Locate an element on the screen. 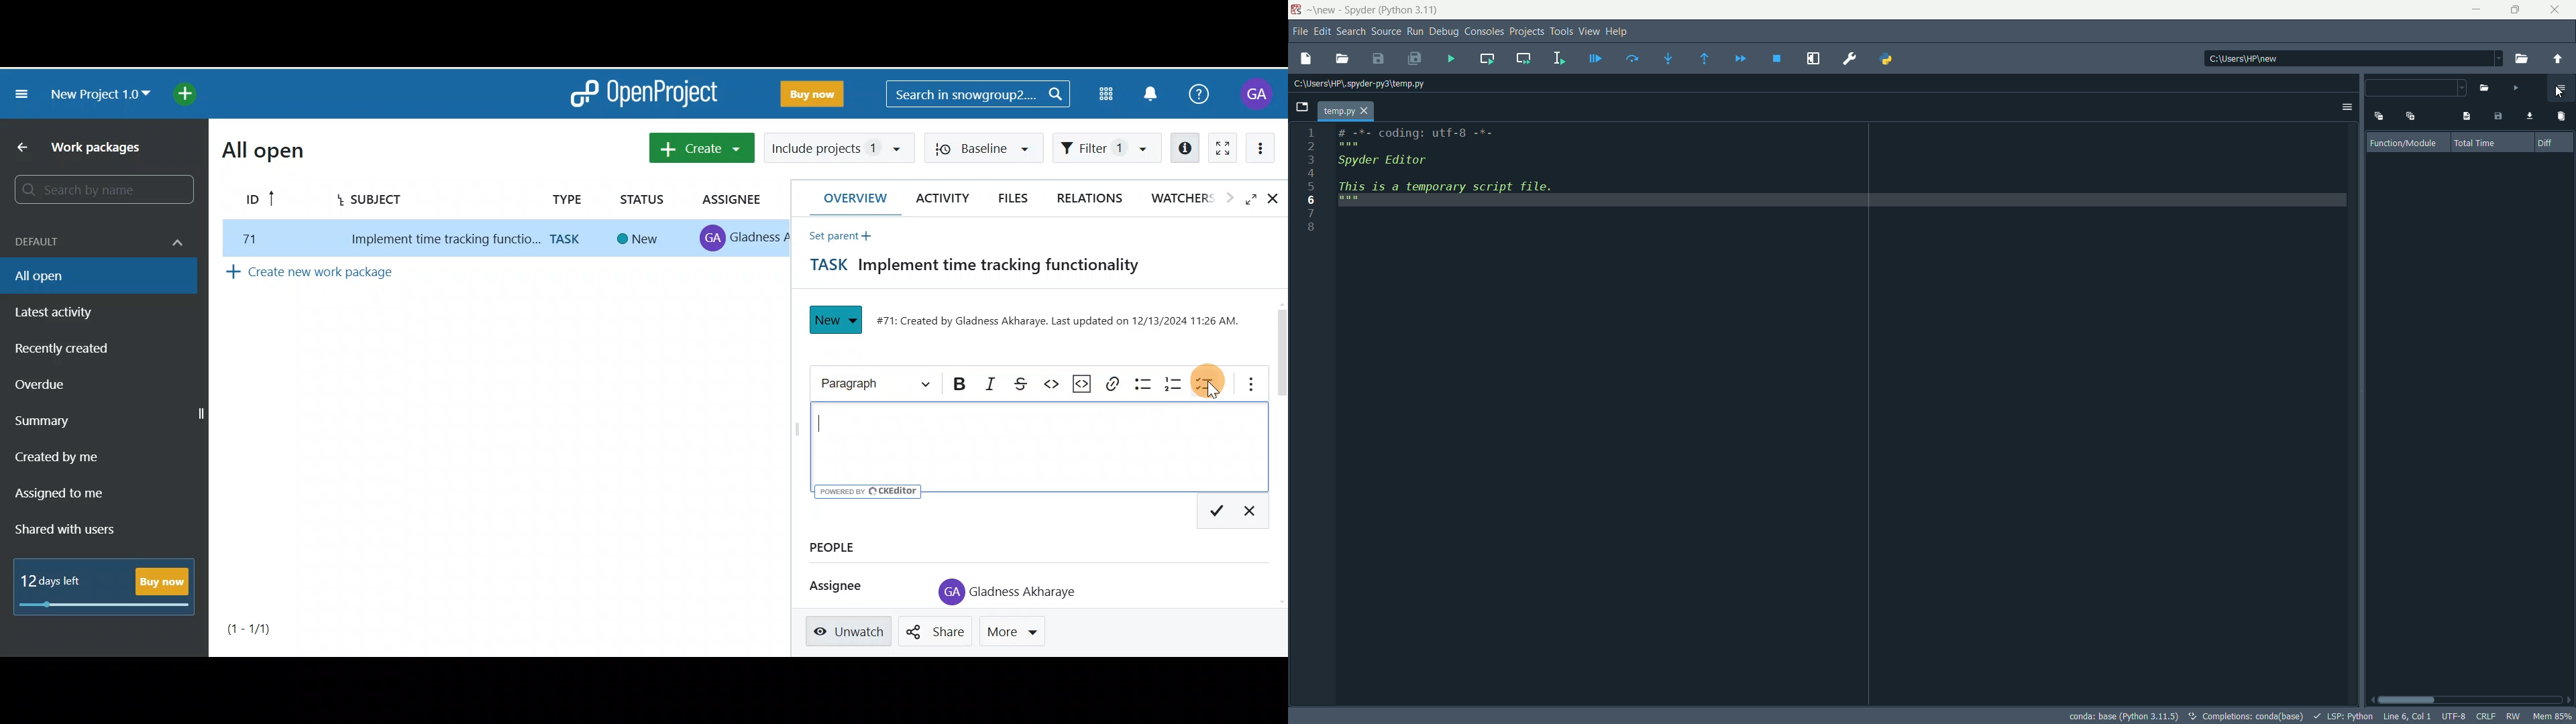 The width and height of the screenshot is (2576, 728). Heading is located at coordinates (874, 380).